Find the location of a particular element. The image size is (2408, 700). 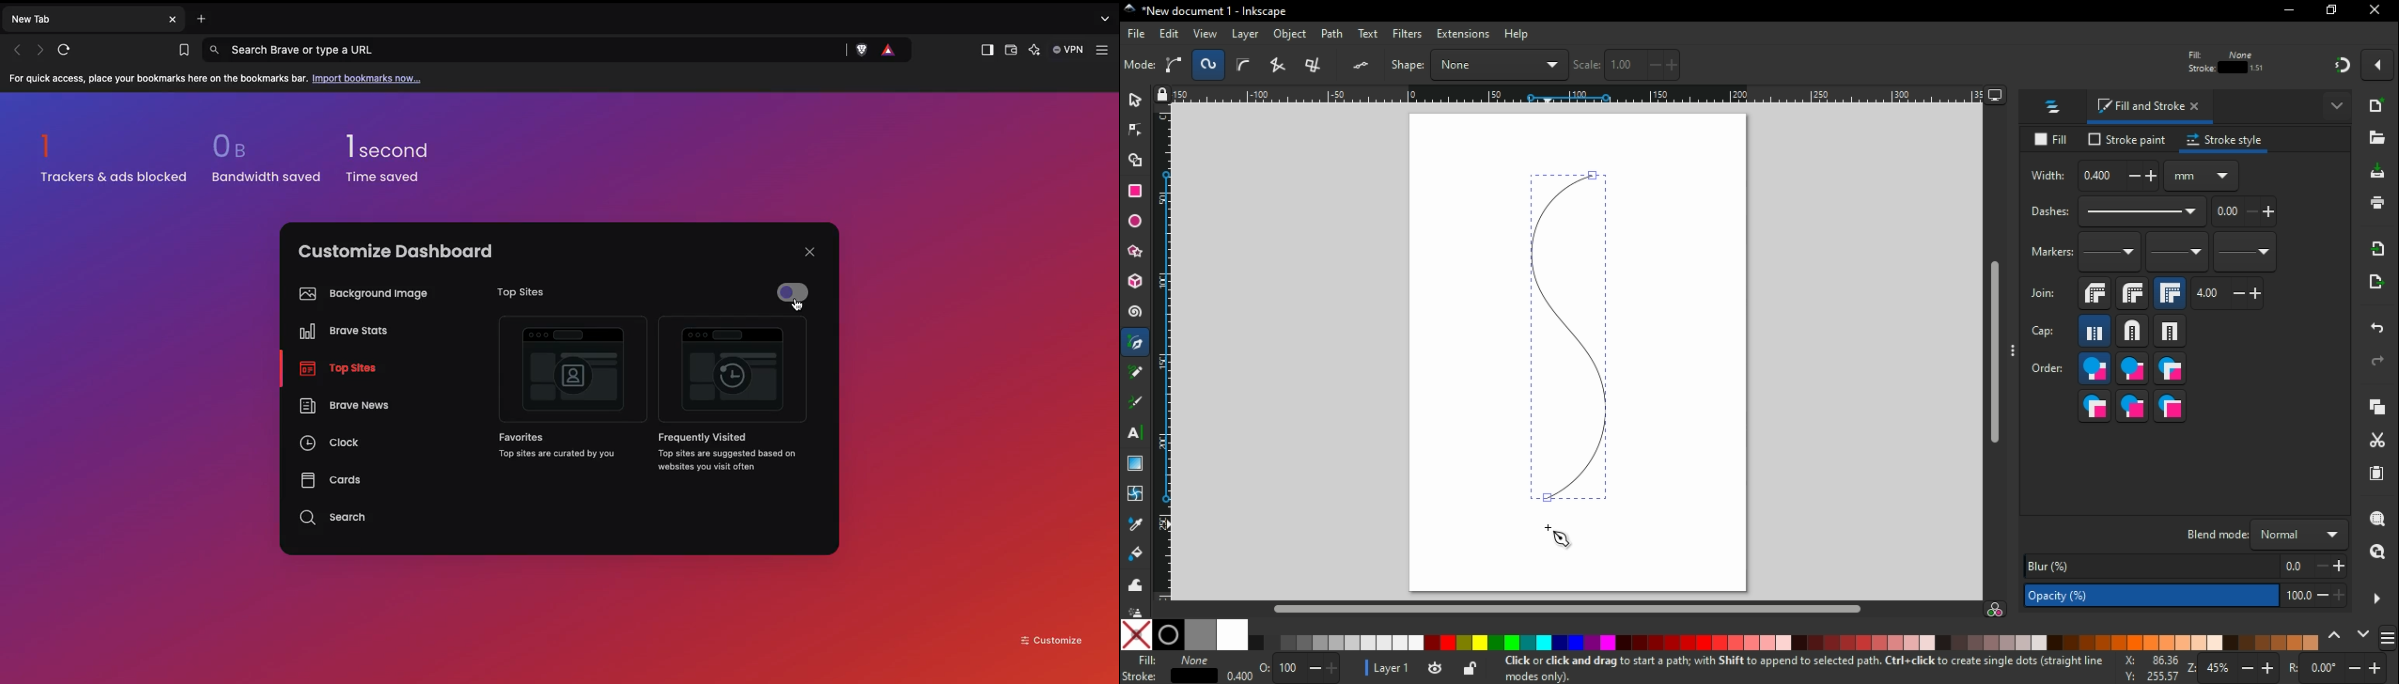

stroke style is located at coordinates (2227, 143).